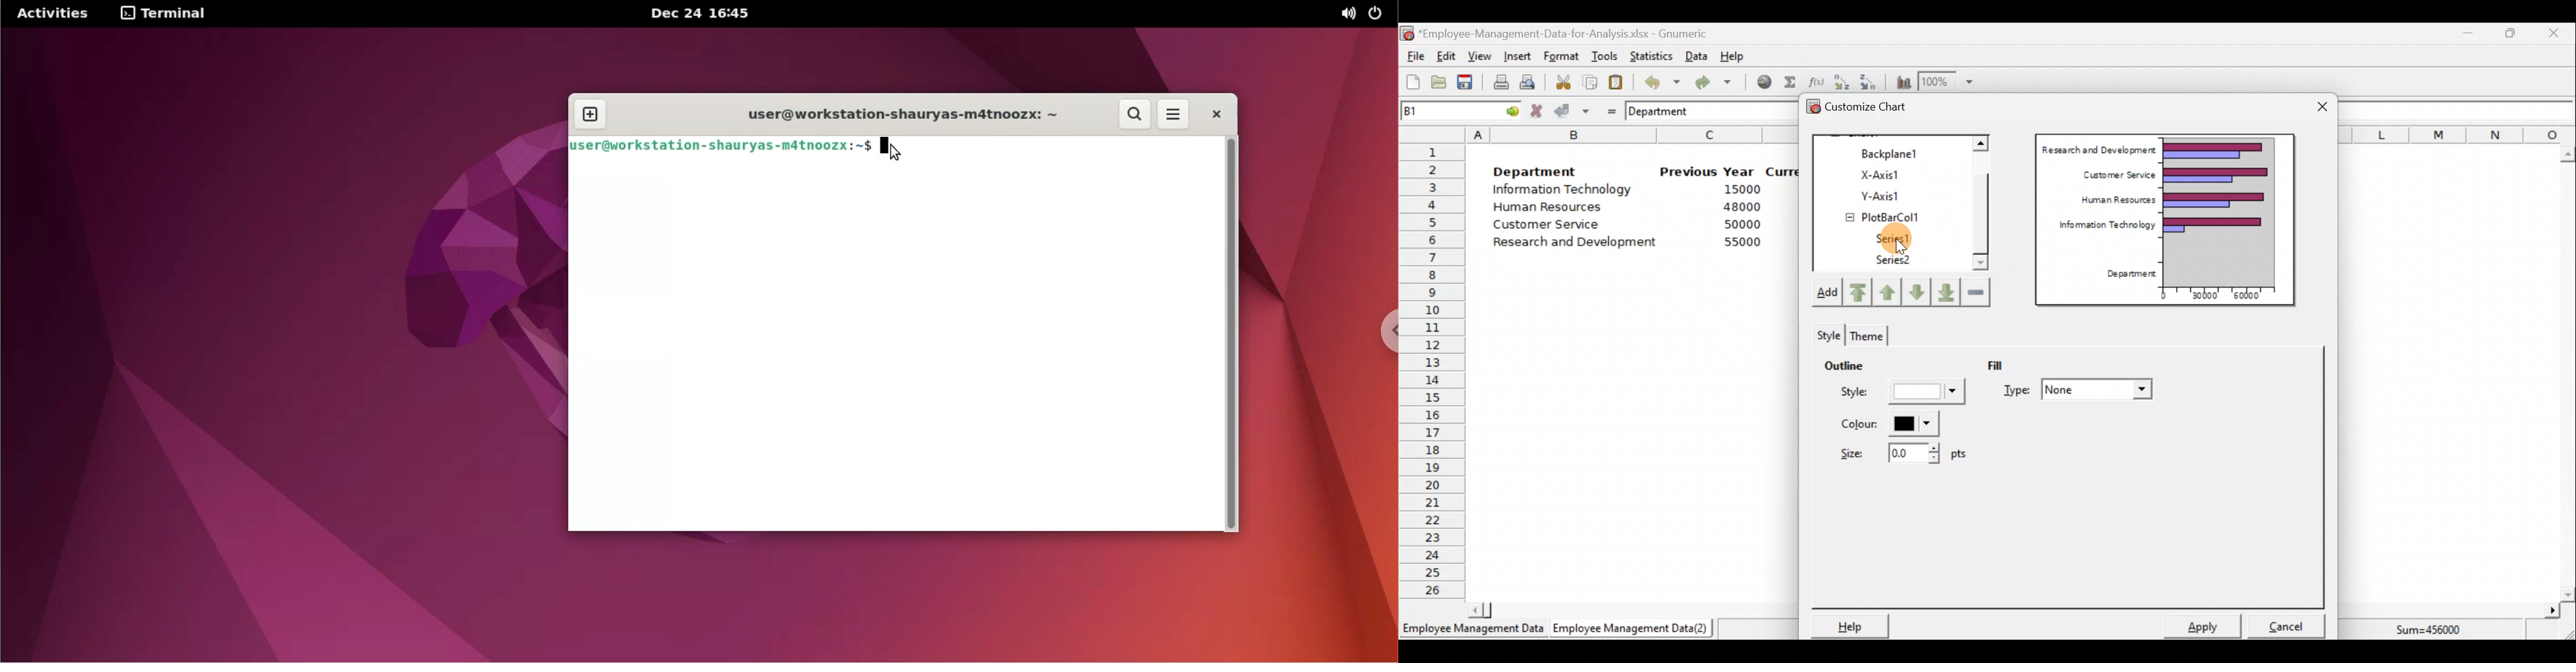  What do you see at coordinates (1472, 632) in the screenshot?
I see `Employee Management Data` at bounding box center [1472, 632].